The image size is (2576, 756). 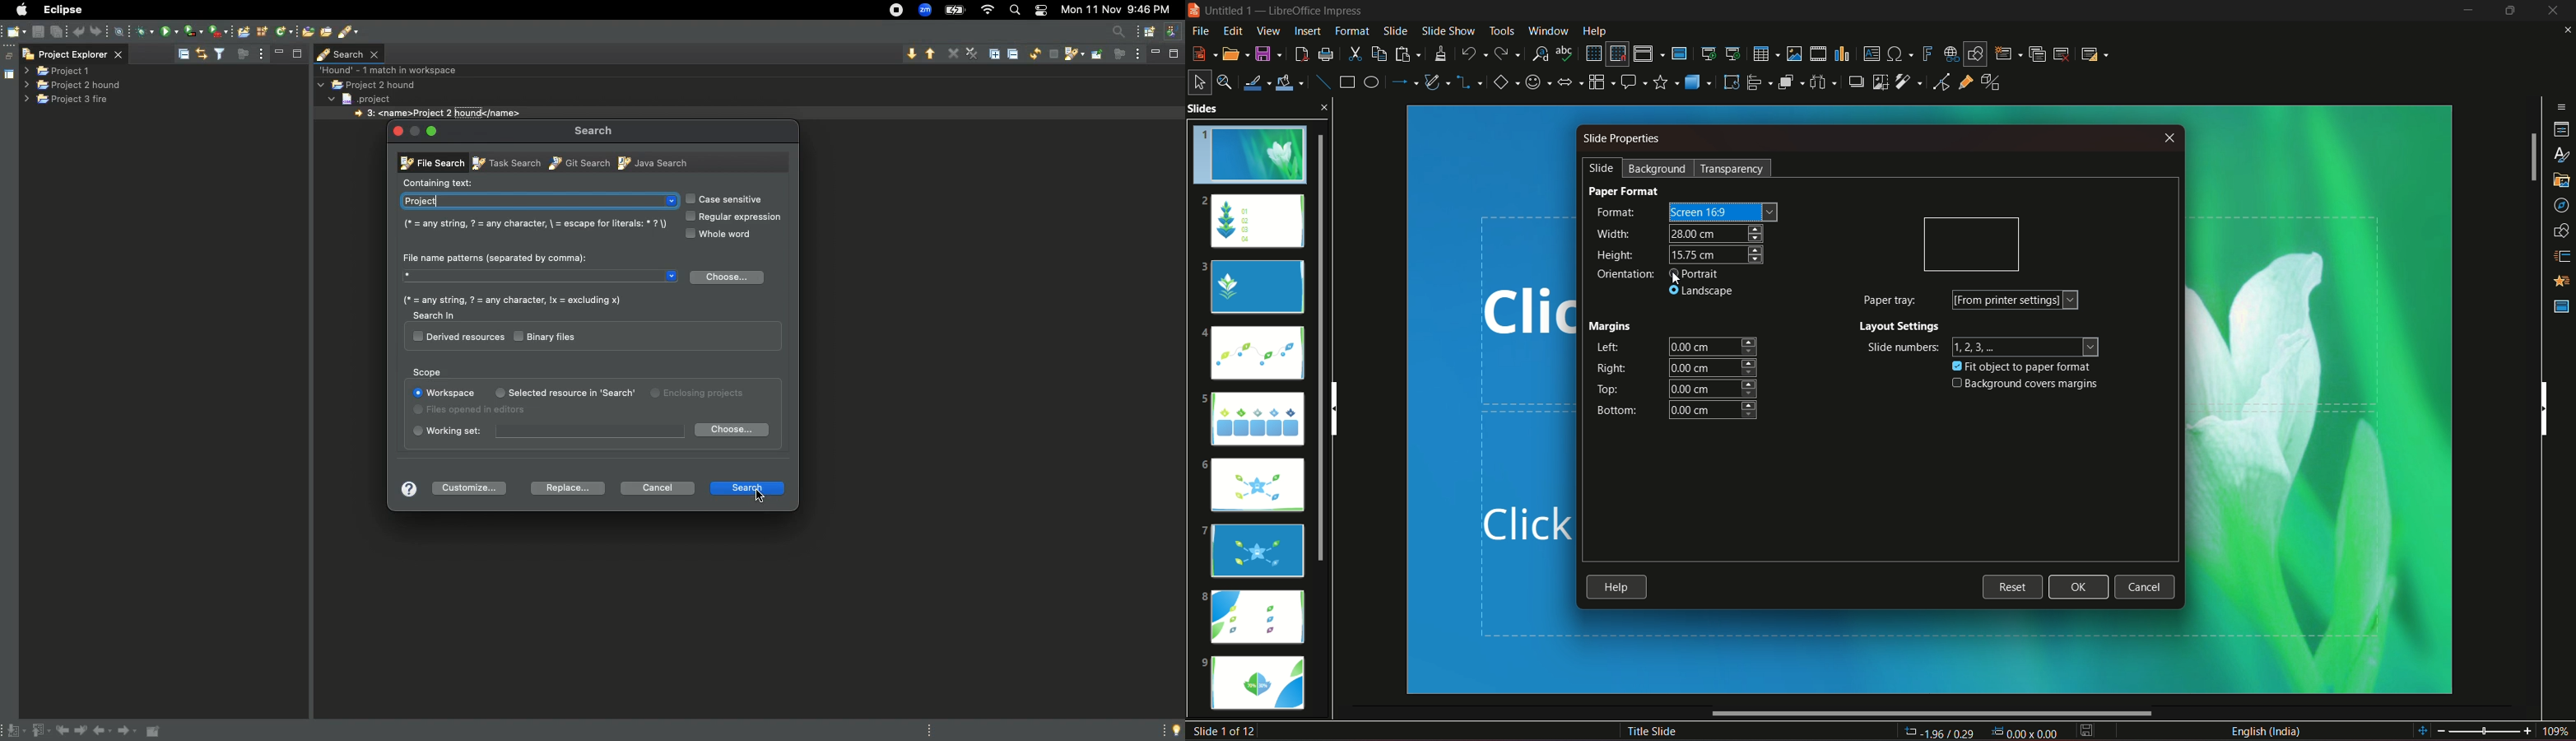 I want to click on left margin, so click(x=1713, y=346).